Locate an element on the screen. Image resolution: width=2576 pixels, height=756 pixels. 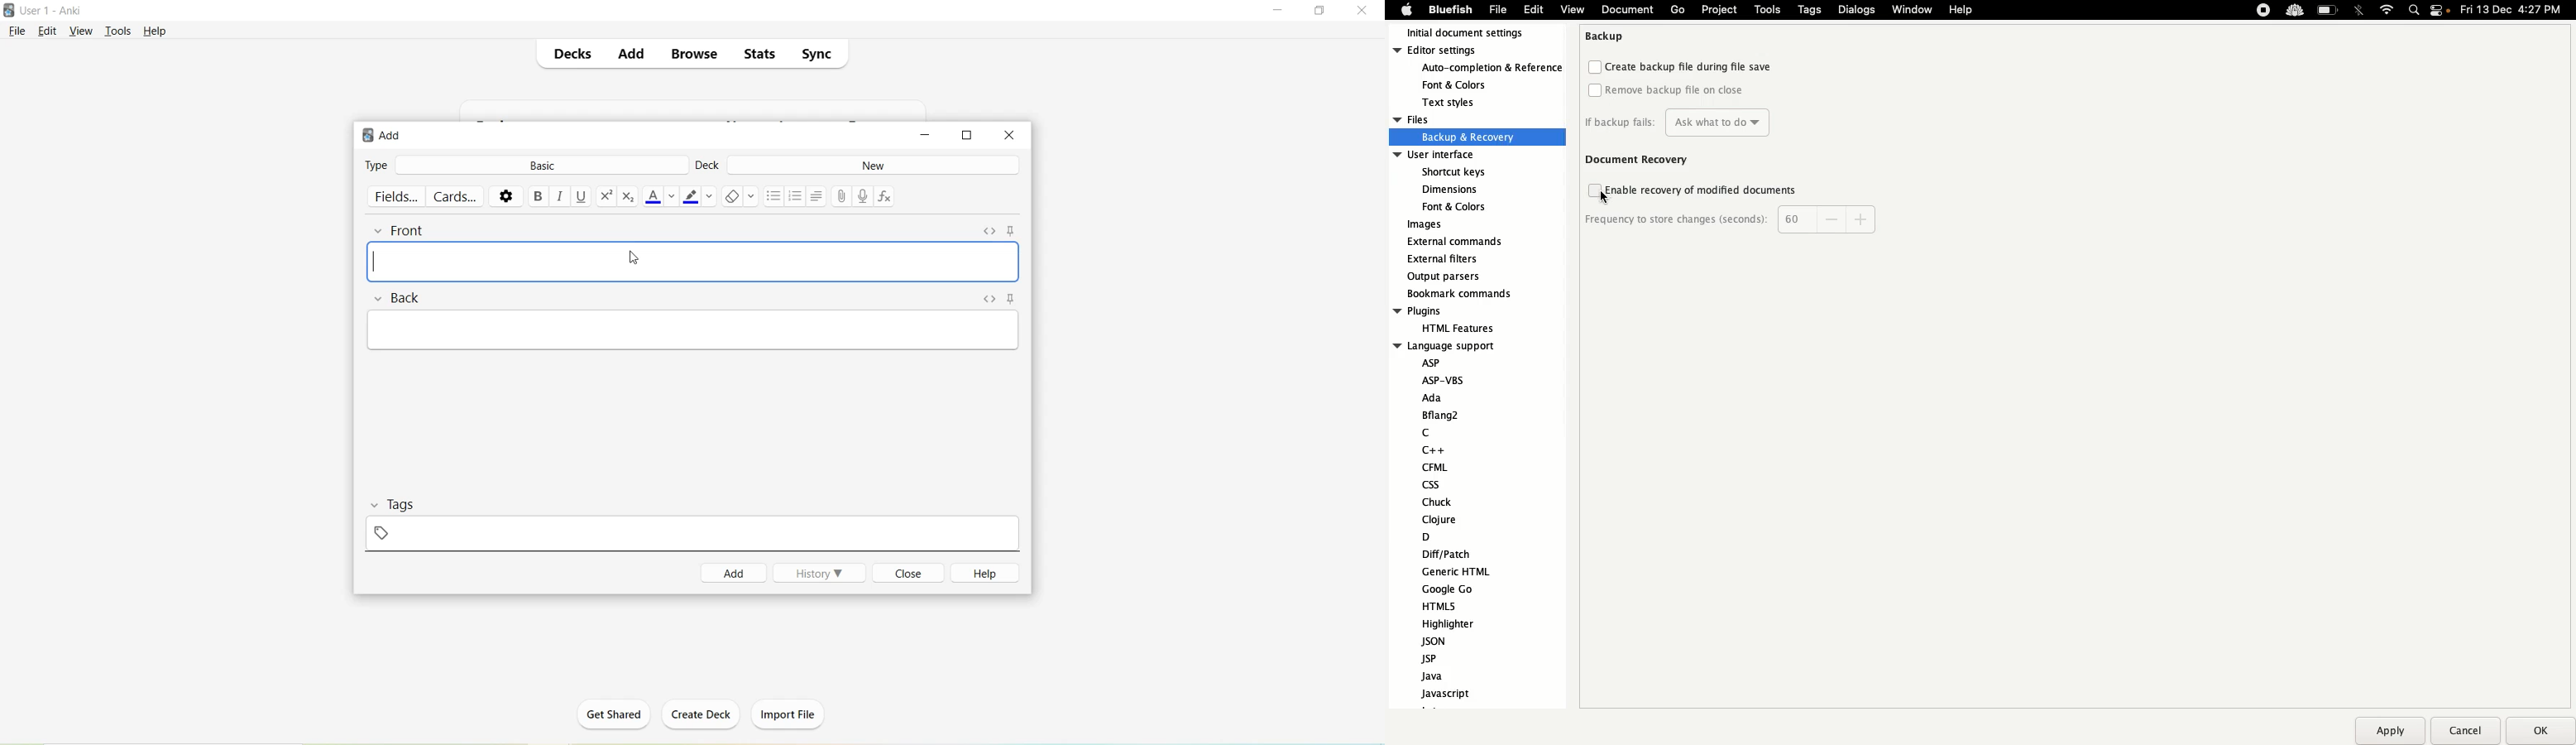
Toggle Sticky is located at coordinates (1016, 300).